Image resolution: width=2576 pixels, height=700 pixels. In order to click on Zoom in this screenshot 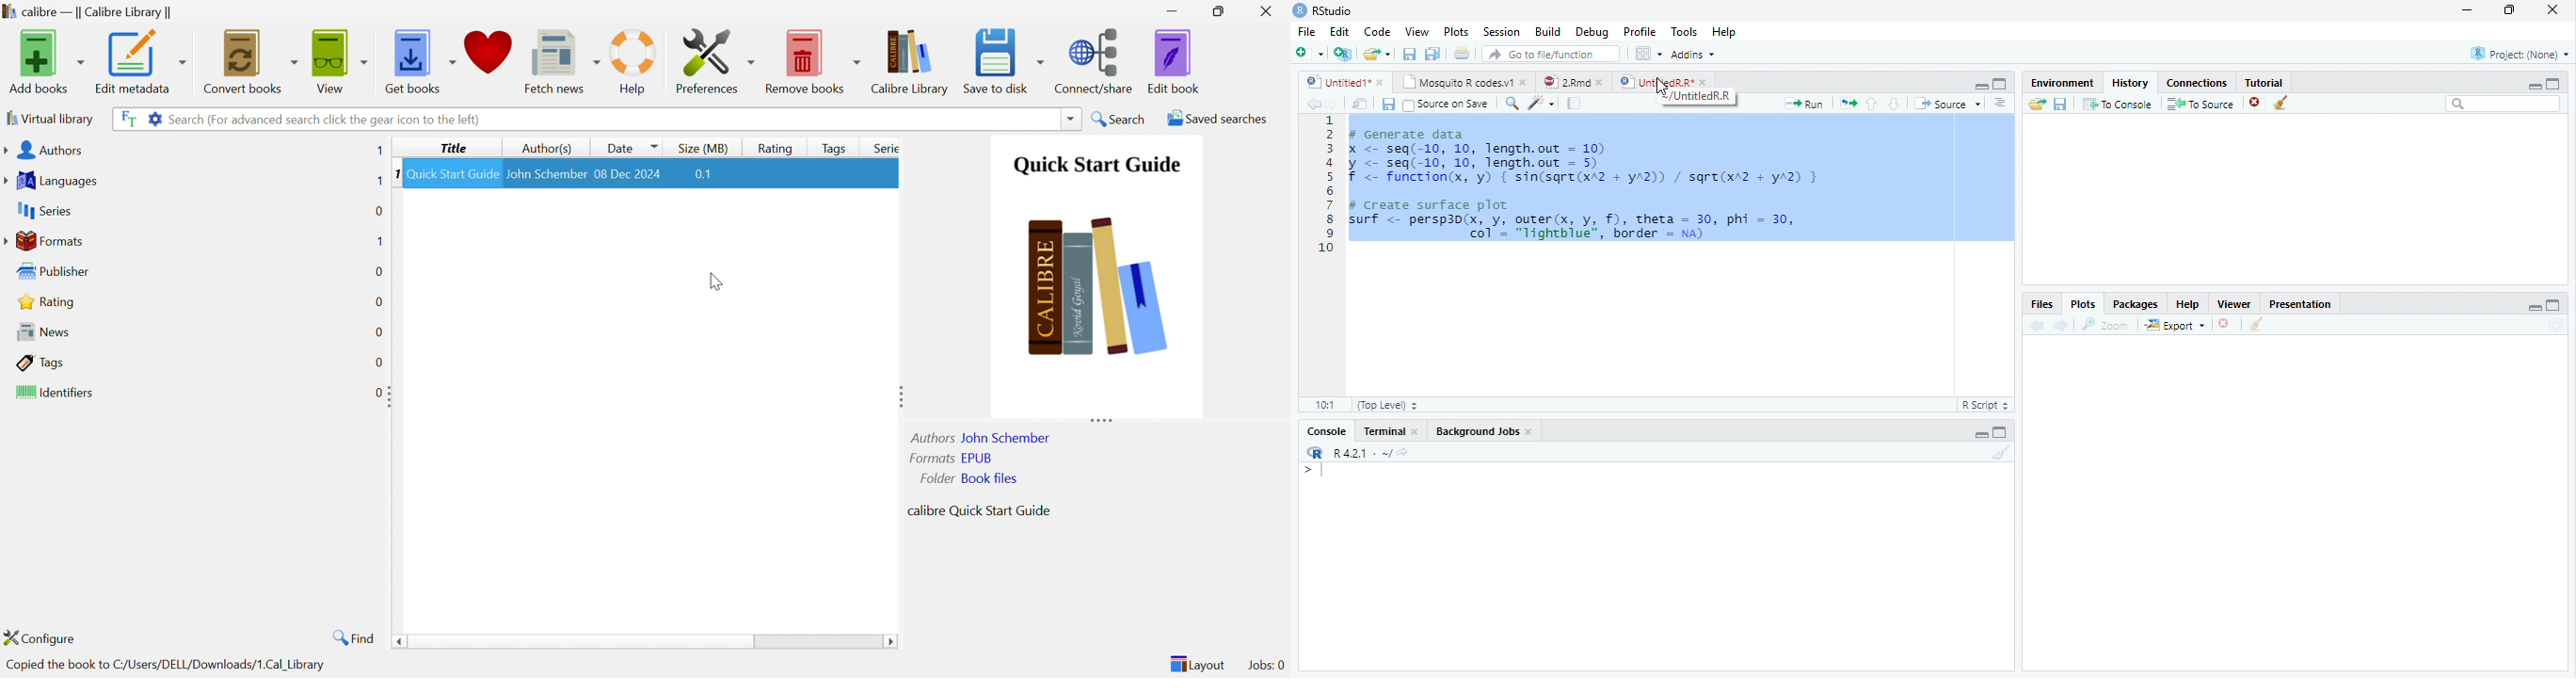, I will do `click(2104, 325)`.